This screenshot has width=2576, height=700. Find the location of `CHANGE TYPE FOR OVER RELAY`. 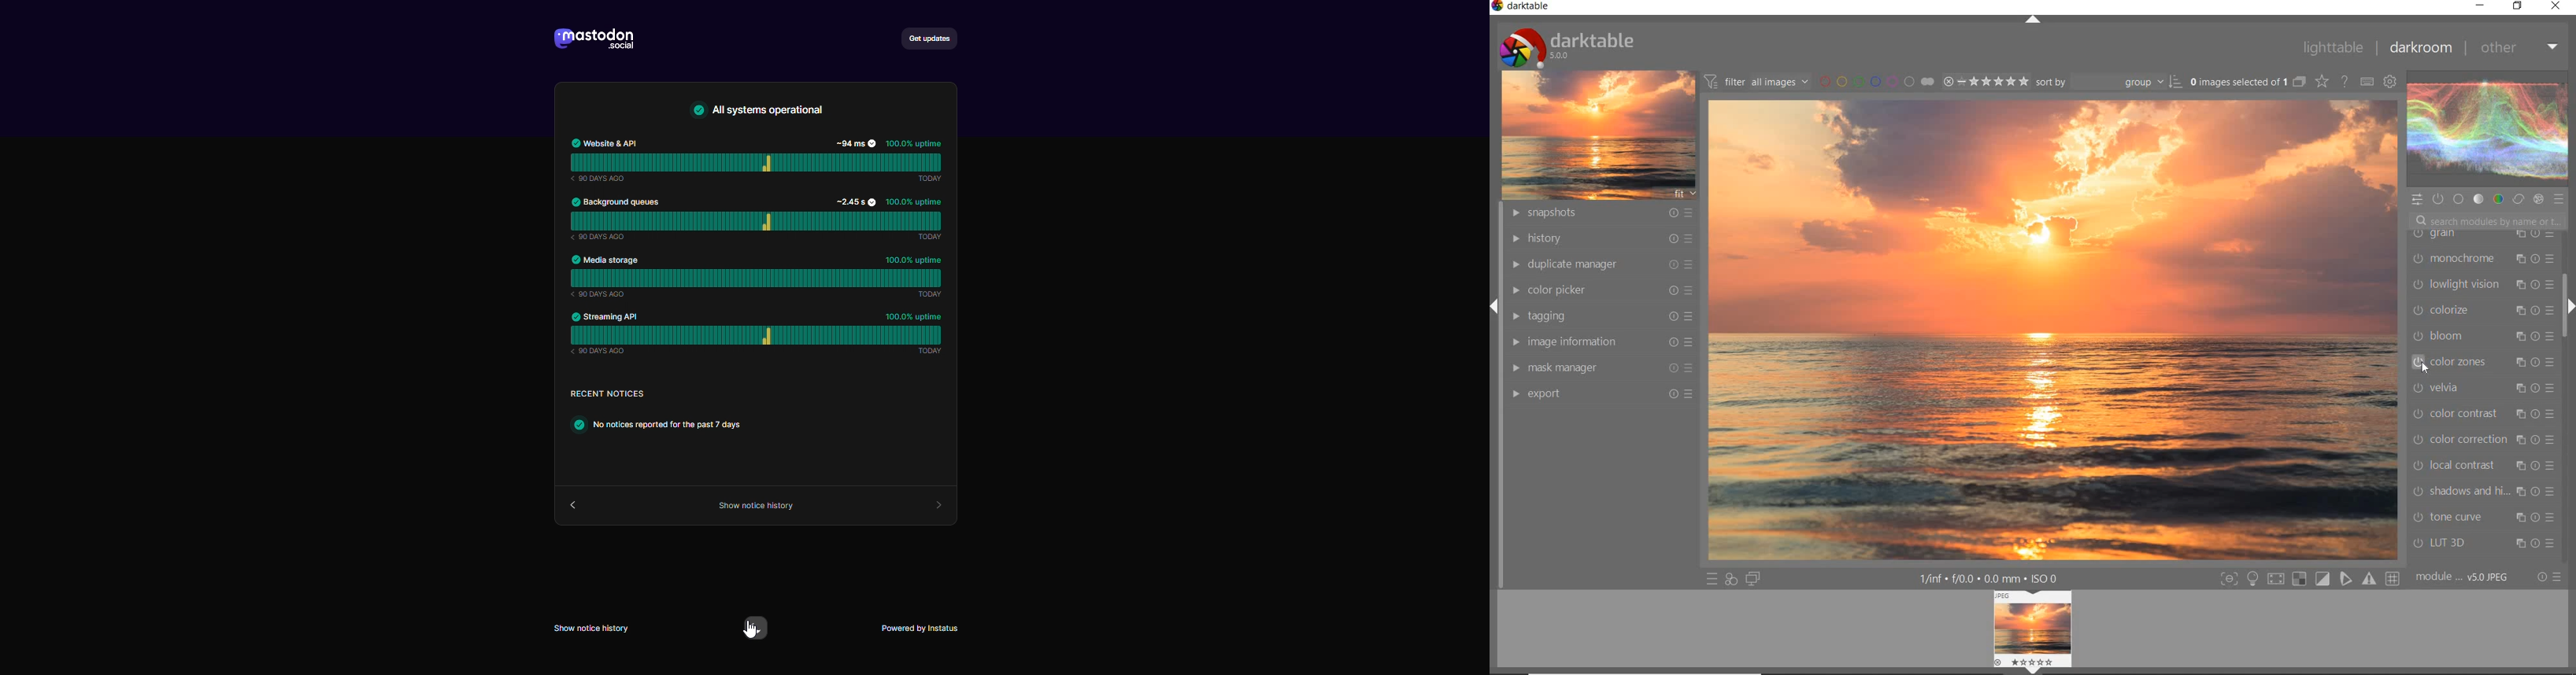

CHANGE TYPE FOR OVER RELAY is located at coordinates (2322, 81).